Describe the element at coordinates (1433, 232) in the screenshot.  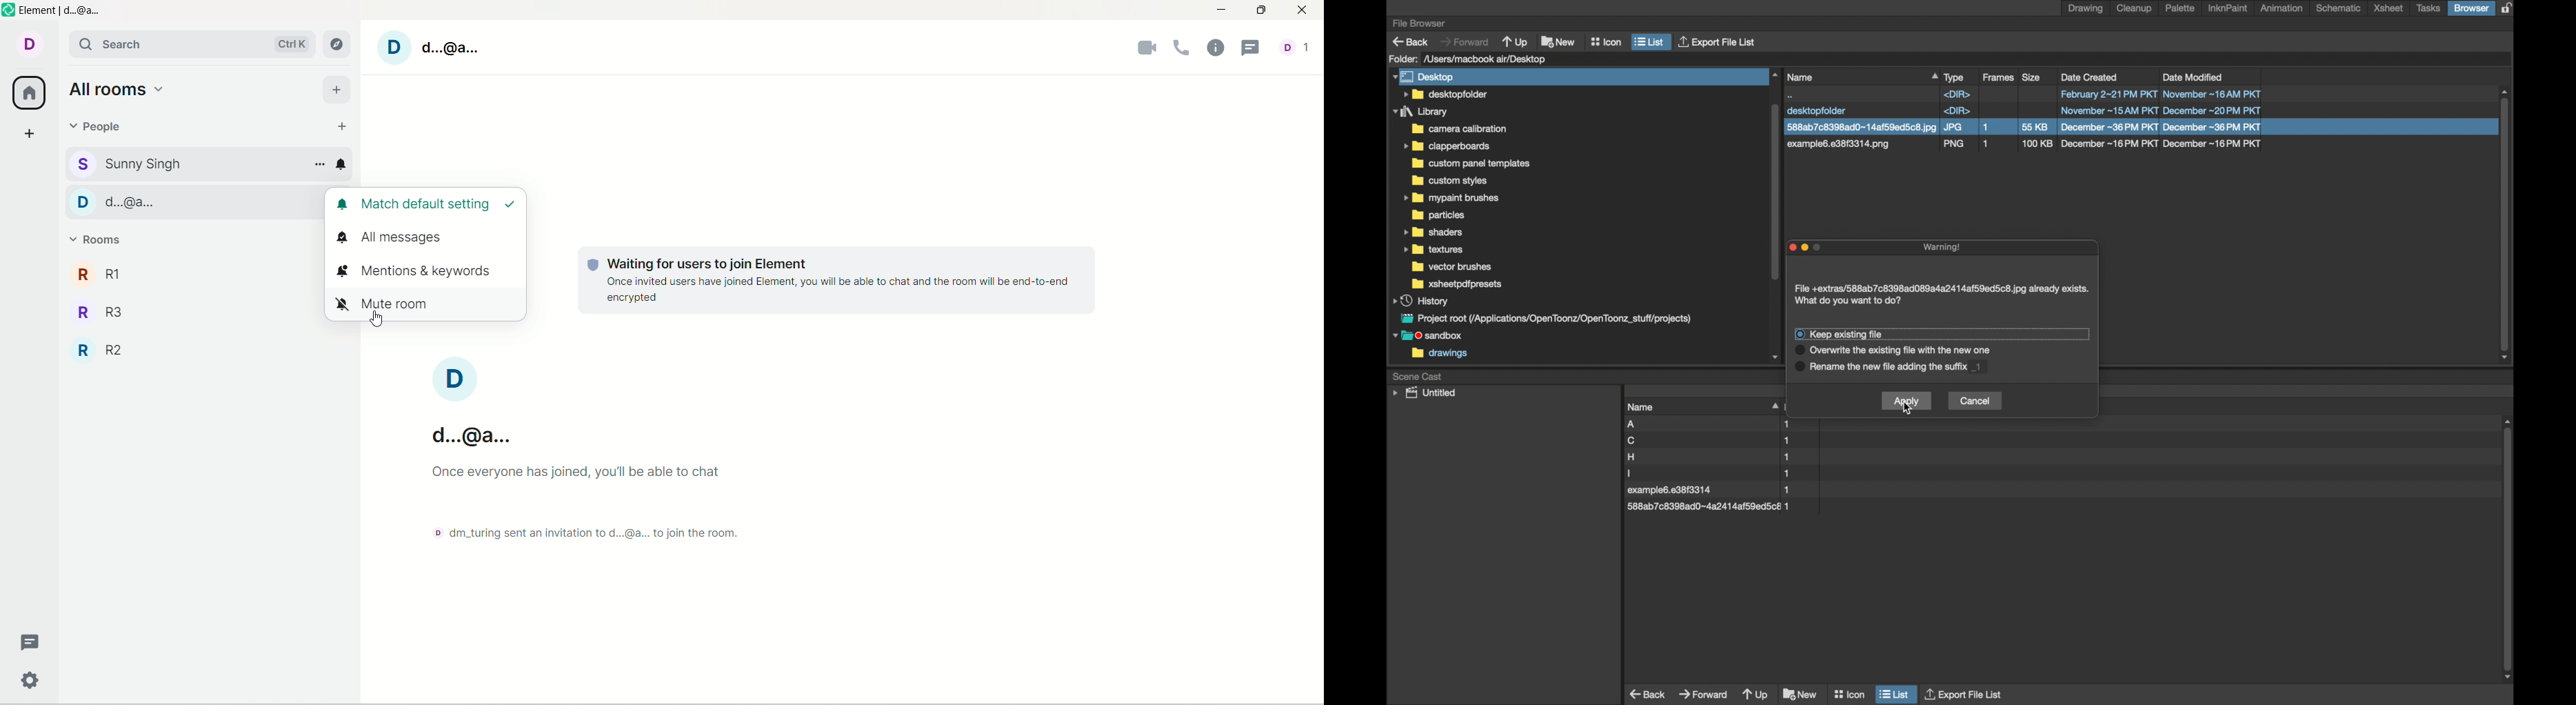
I see `folder` at that location.